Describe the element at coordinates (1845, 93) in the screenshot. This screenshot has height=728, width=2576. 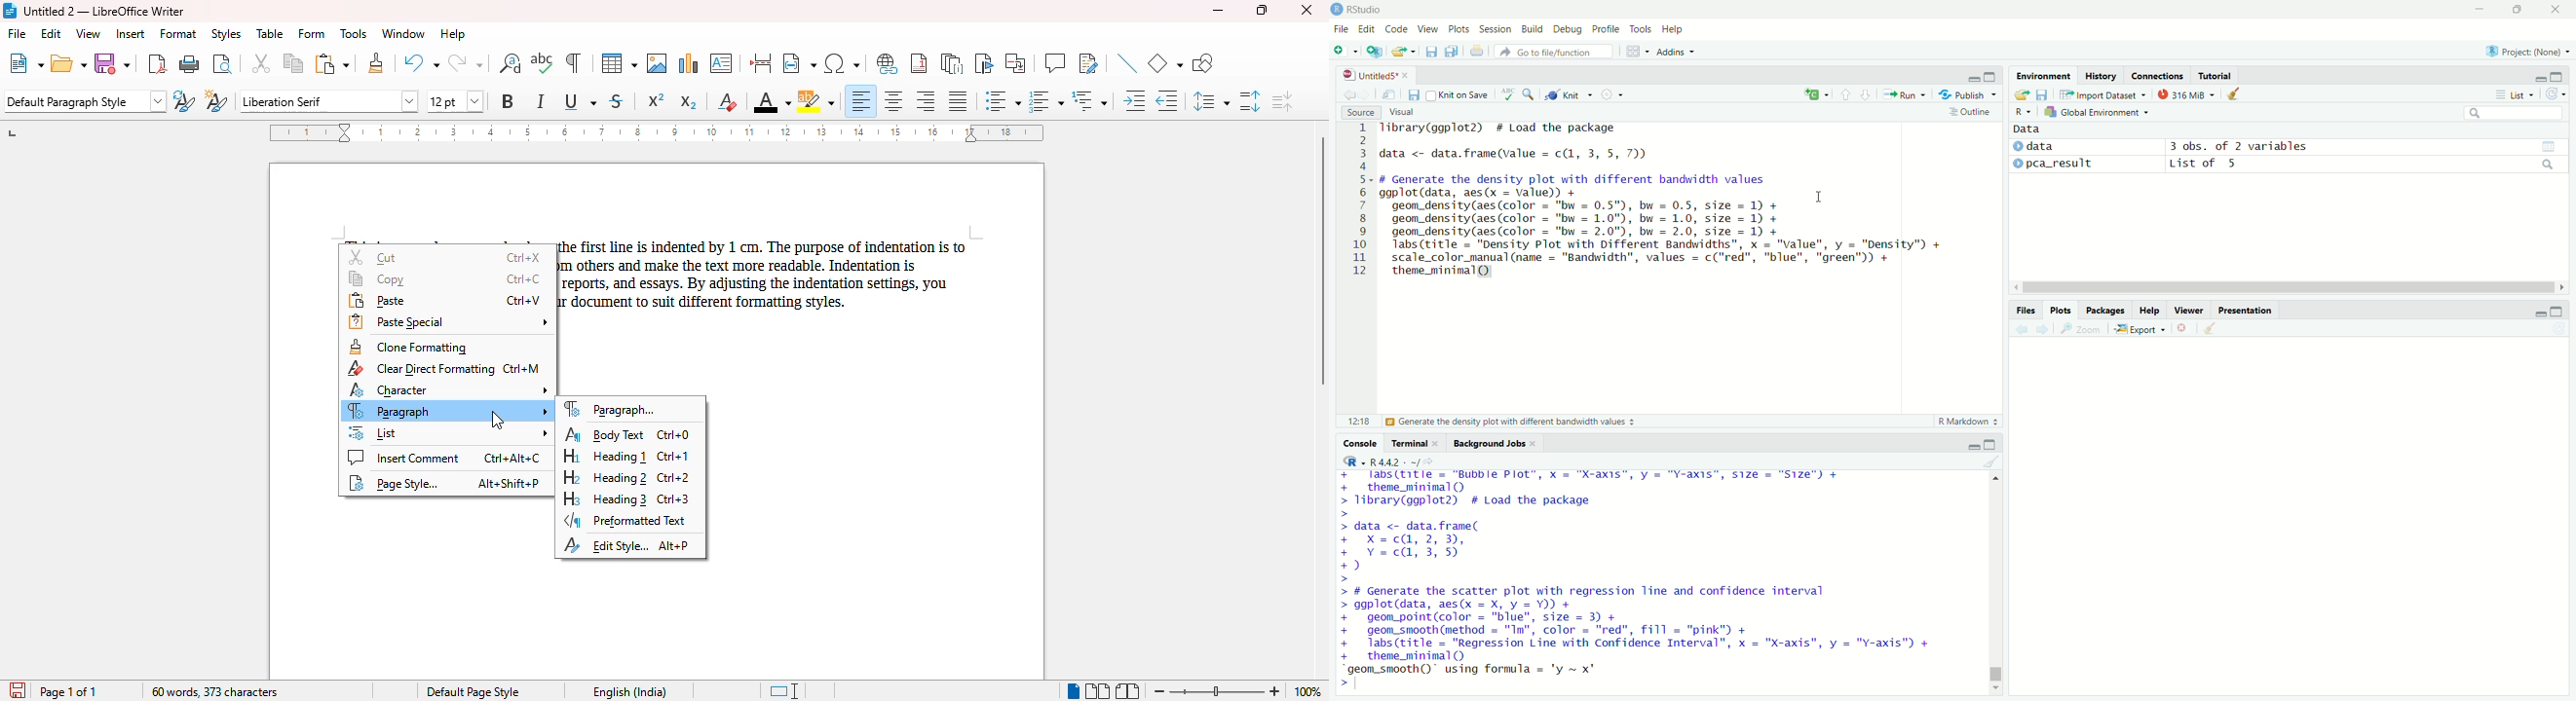
I see `Go to previous section/chunk` at that location.